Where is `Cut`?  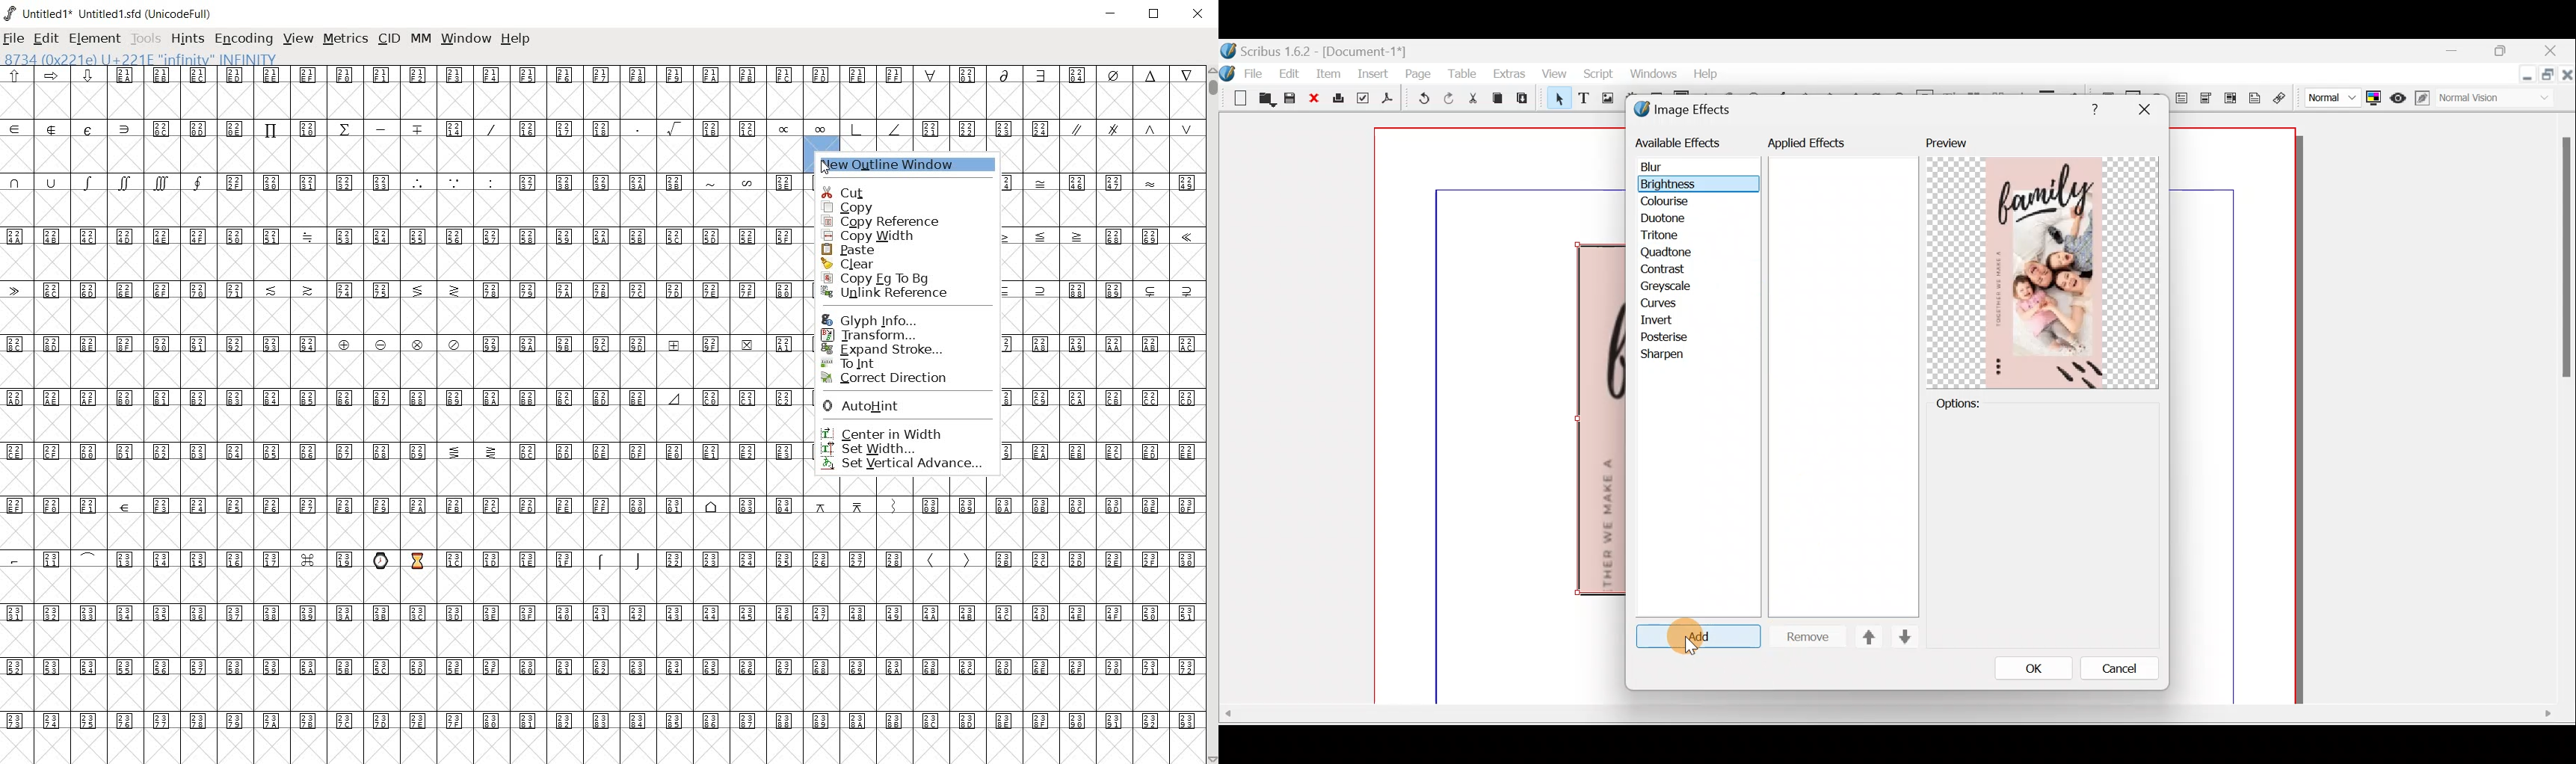 Cut is located at coordinates (1472, 101).